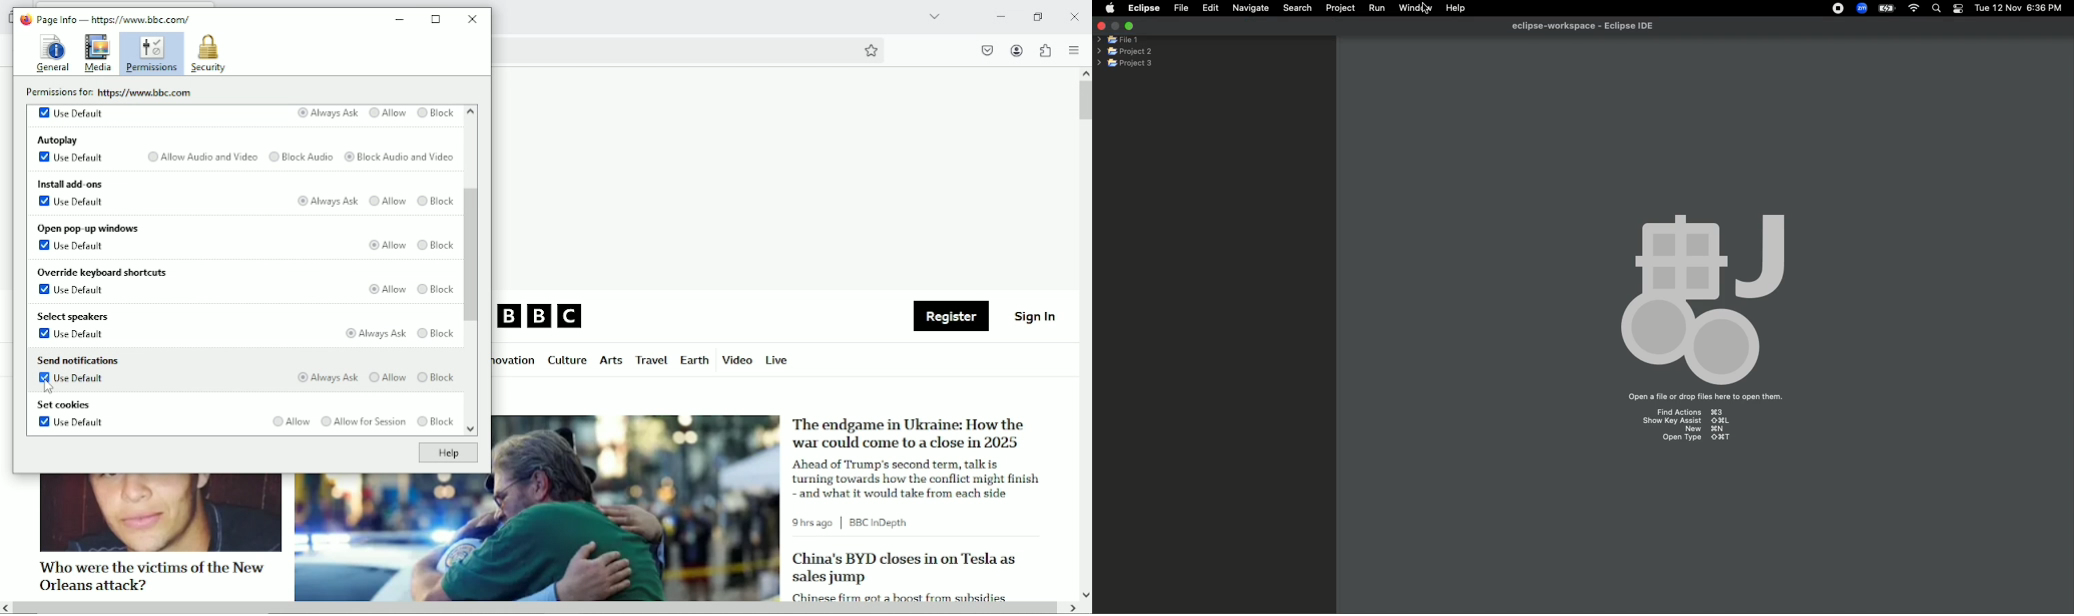 The height and width of the screenshot is (616, 2100). Describe the element at coordinates (72, 381) in the screenshot. I see `Use default` at that location.